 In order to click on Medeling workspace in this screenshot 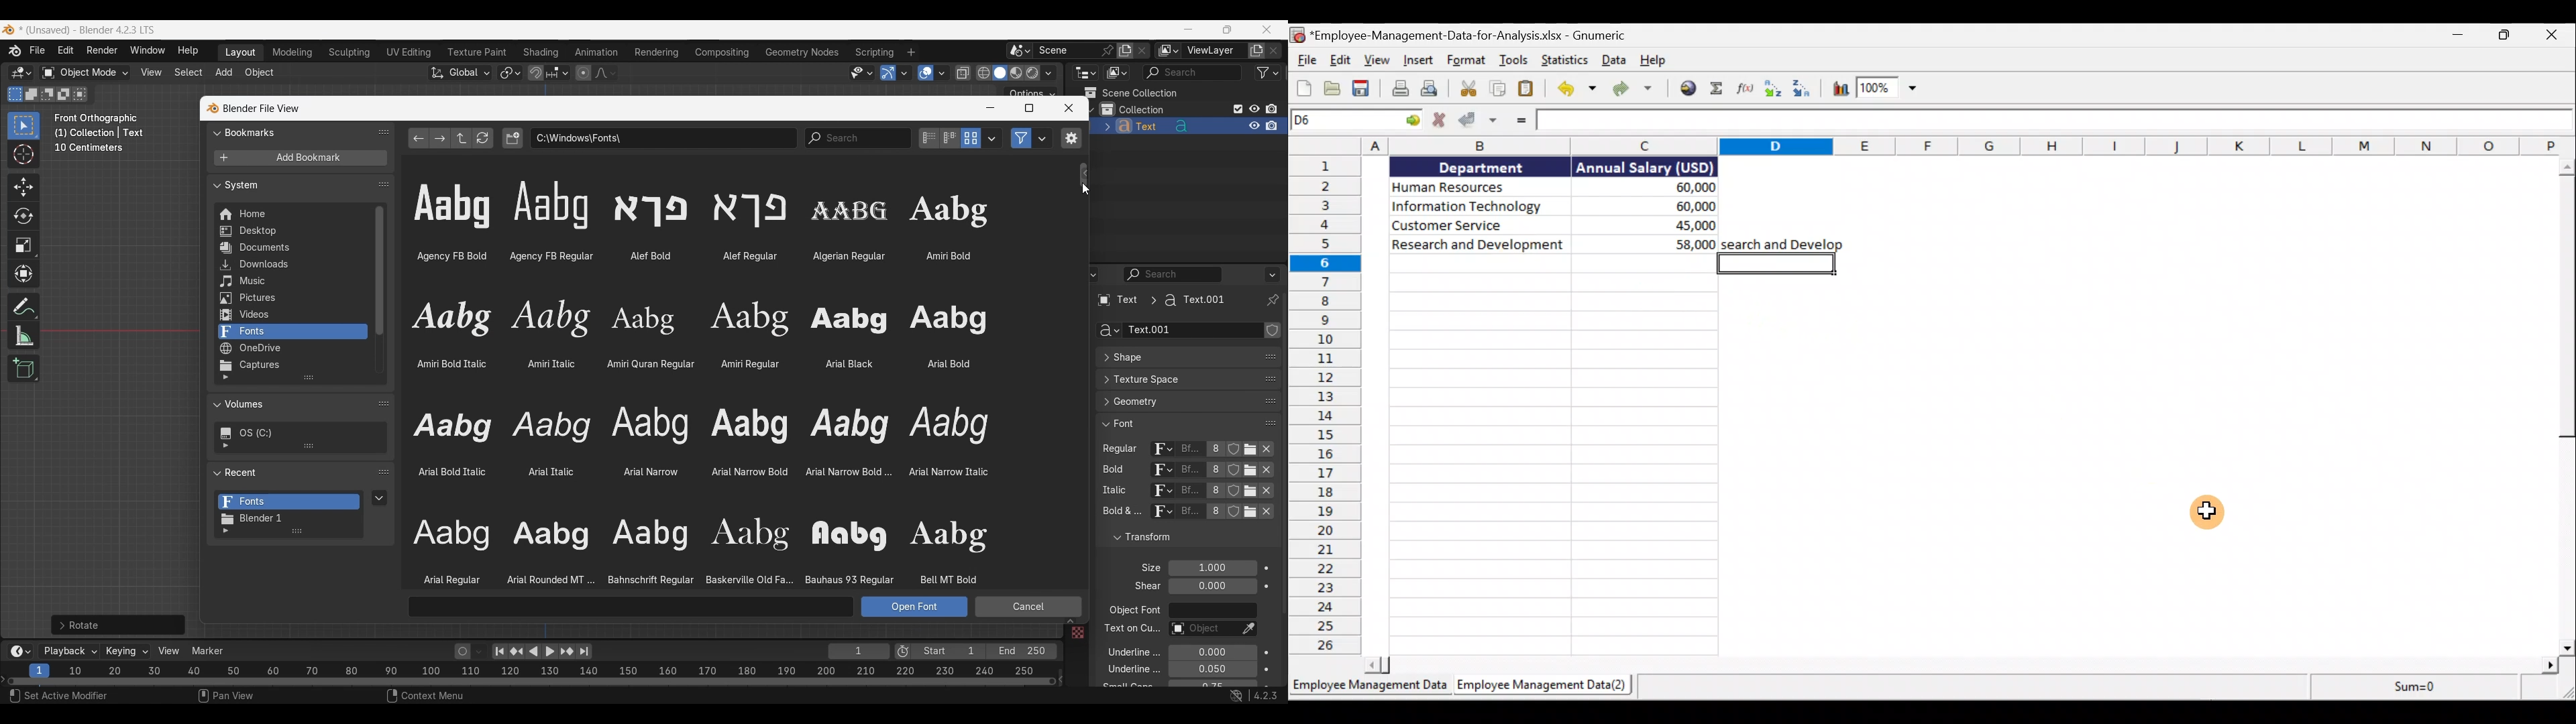, I will do `click(292, 53)`.